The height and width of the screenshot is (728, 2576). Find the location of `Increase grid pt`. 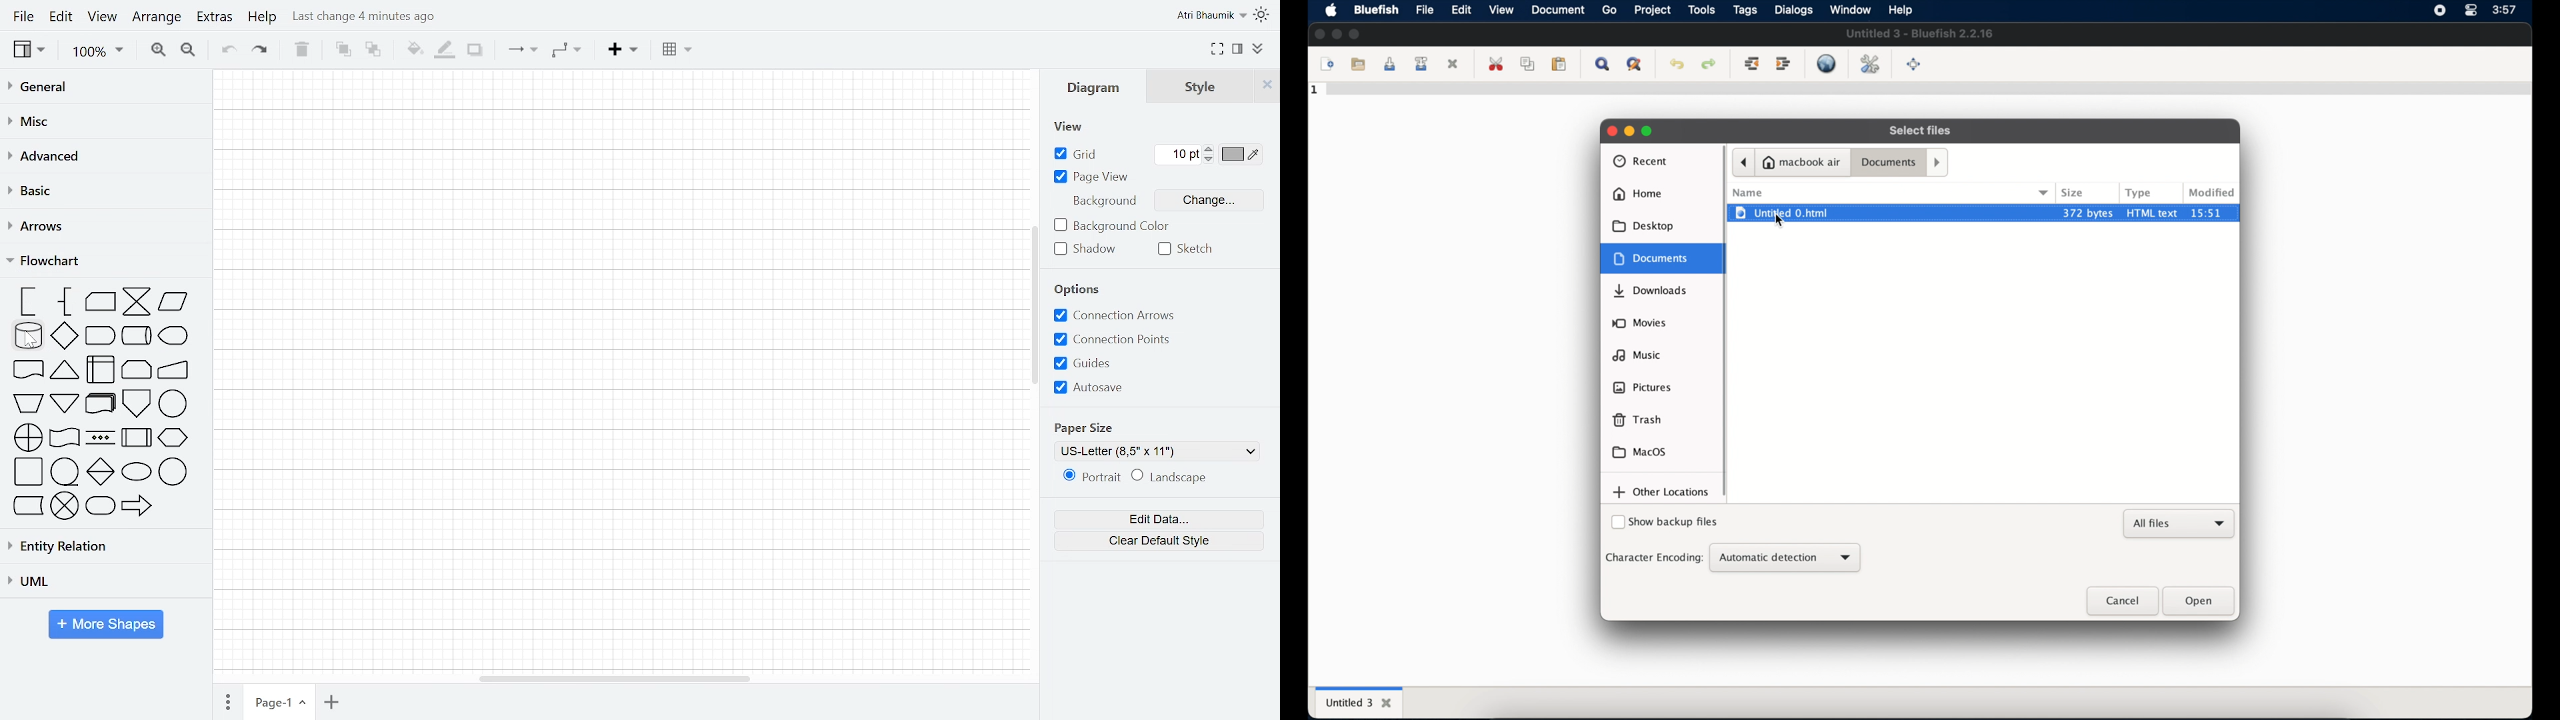

Increase grid pt is located at coordinates (1211, 149).